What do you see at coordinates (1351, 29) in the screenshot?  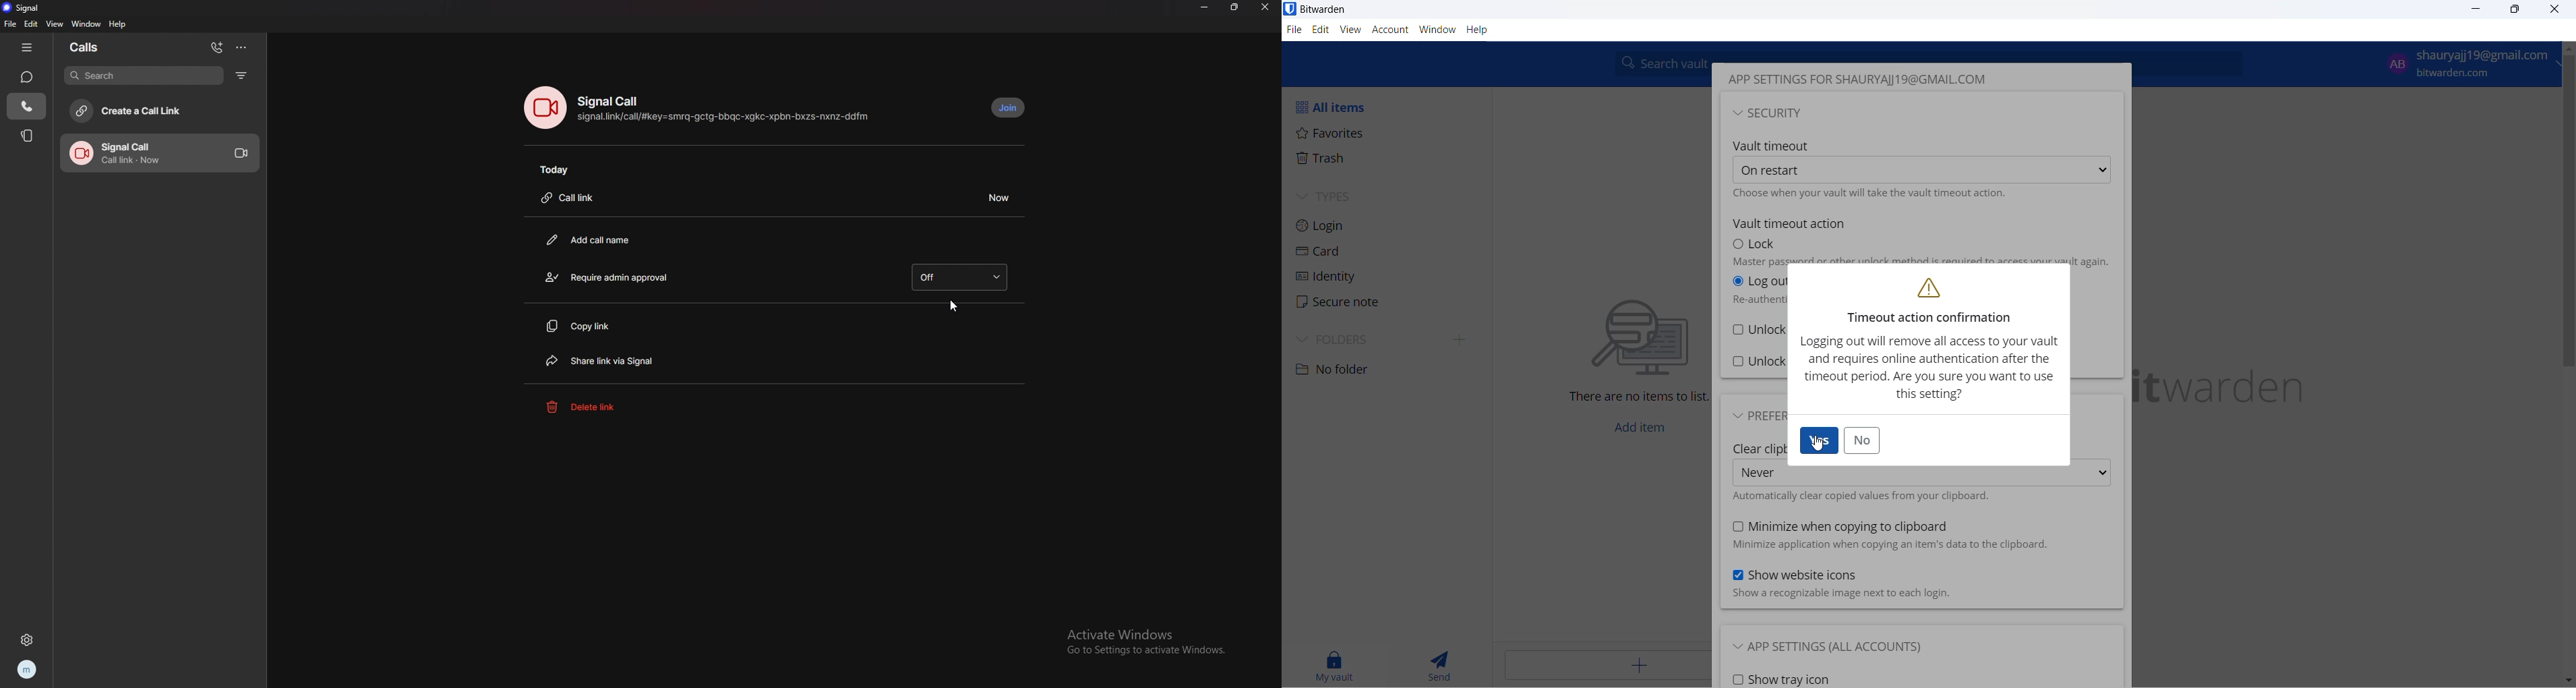 I see `view` at bounding box center [1351, 29].